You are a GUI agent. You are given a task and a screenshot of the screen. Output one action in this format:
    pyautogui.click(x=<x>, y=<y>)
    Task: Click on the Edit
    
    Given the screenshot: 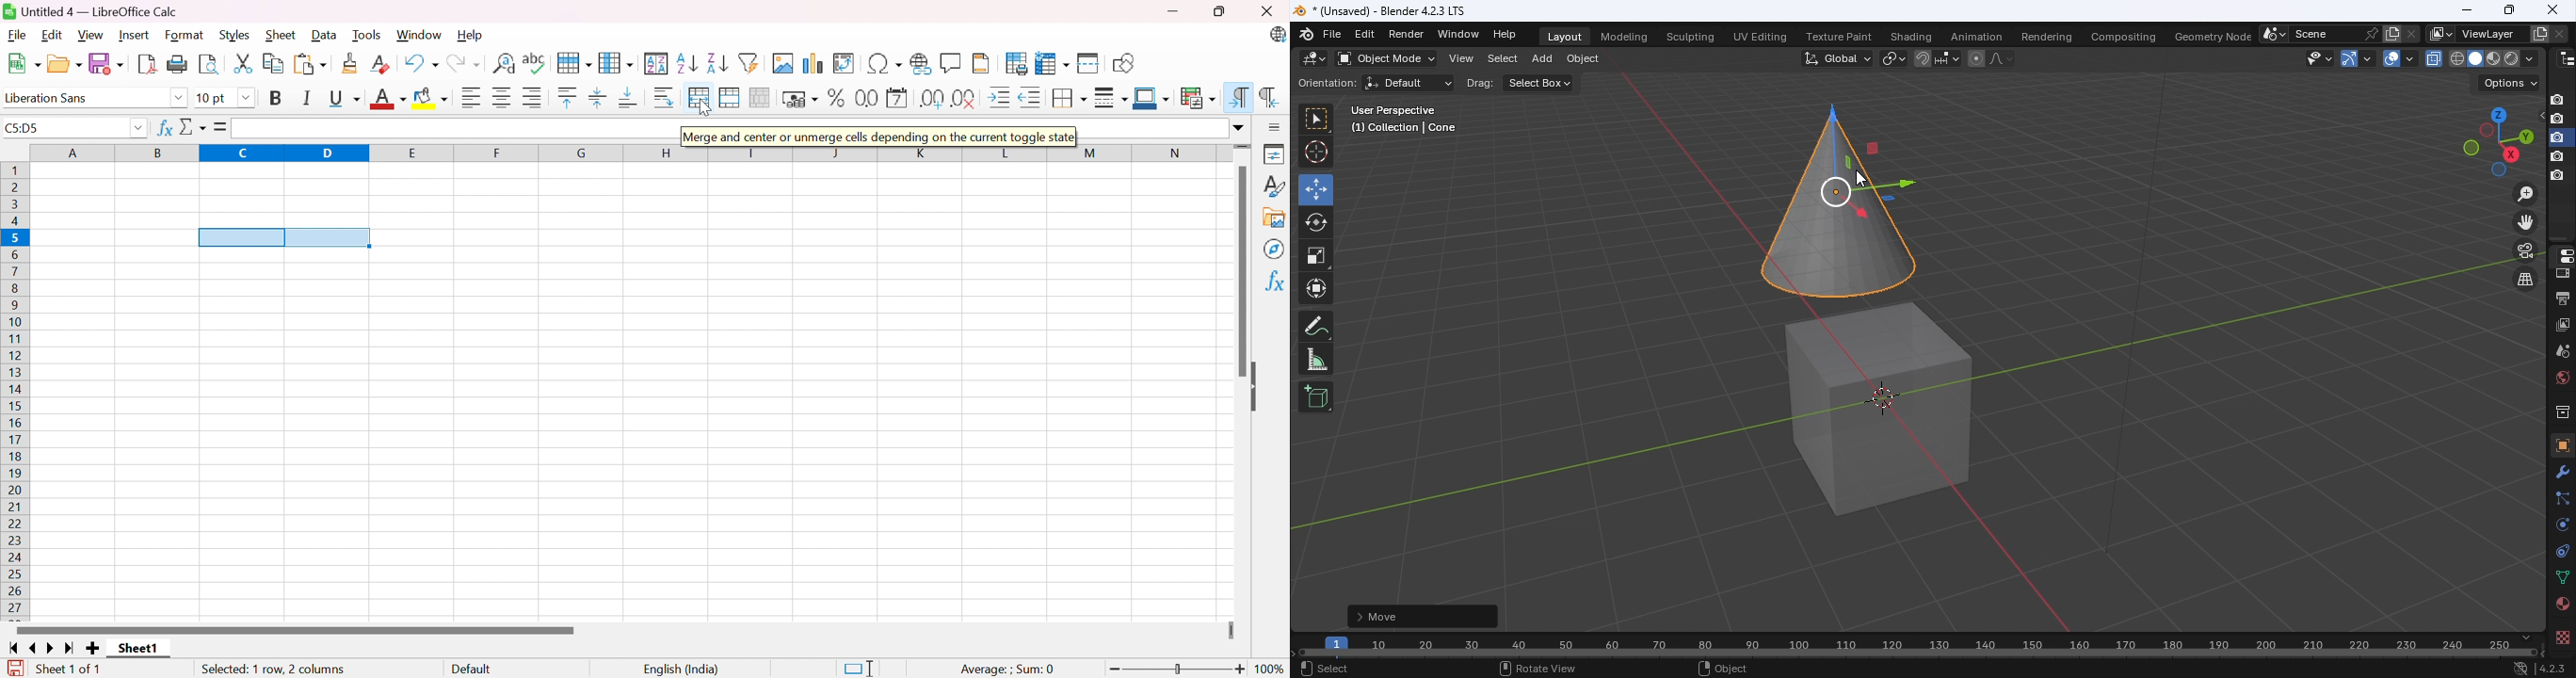 What is the action you would take?
    pyautogui.click(x=1364, y=35)
    